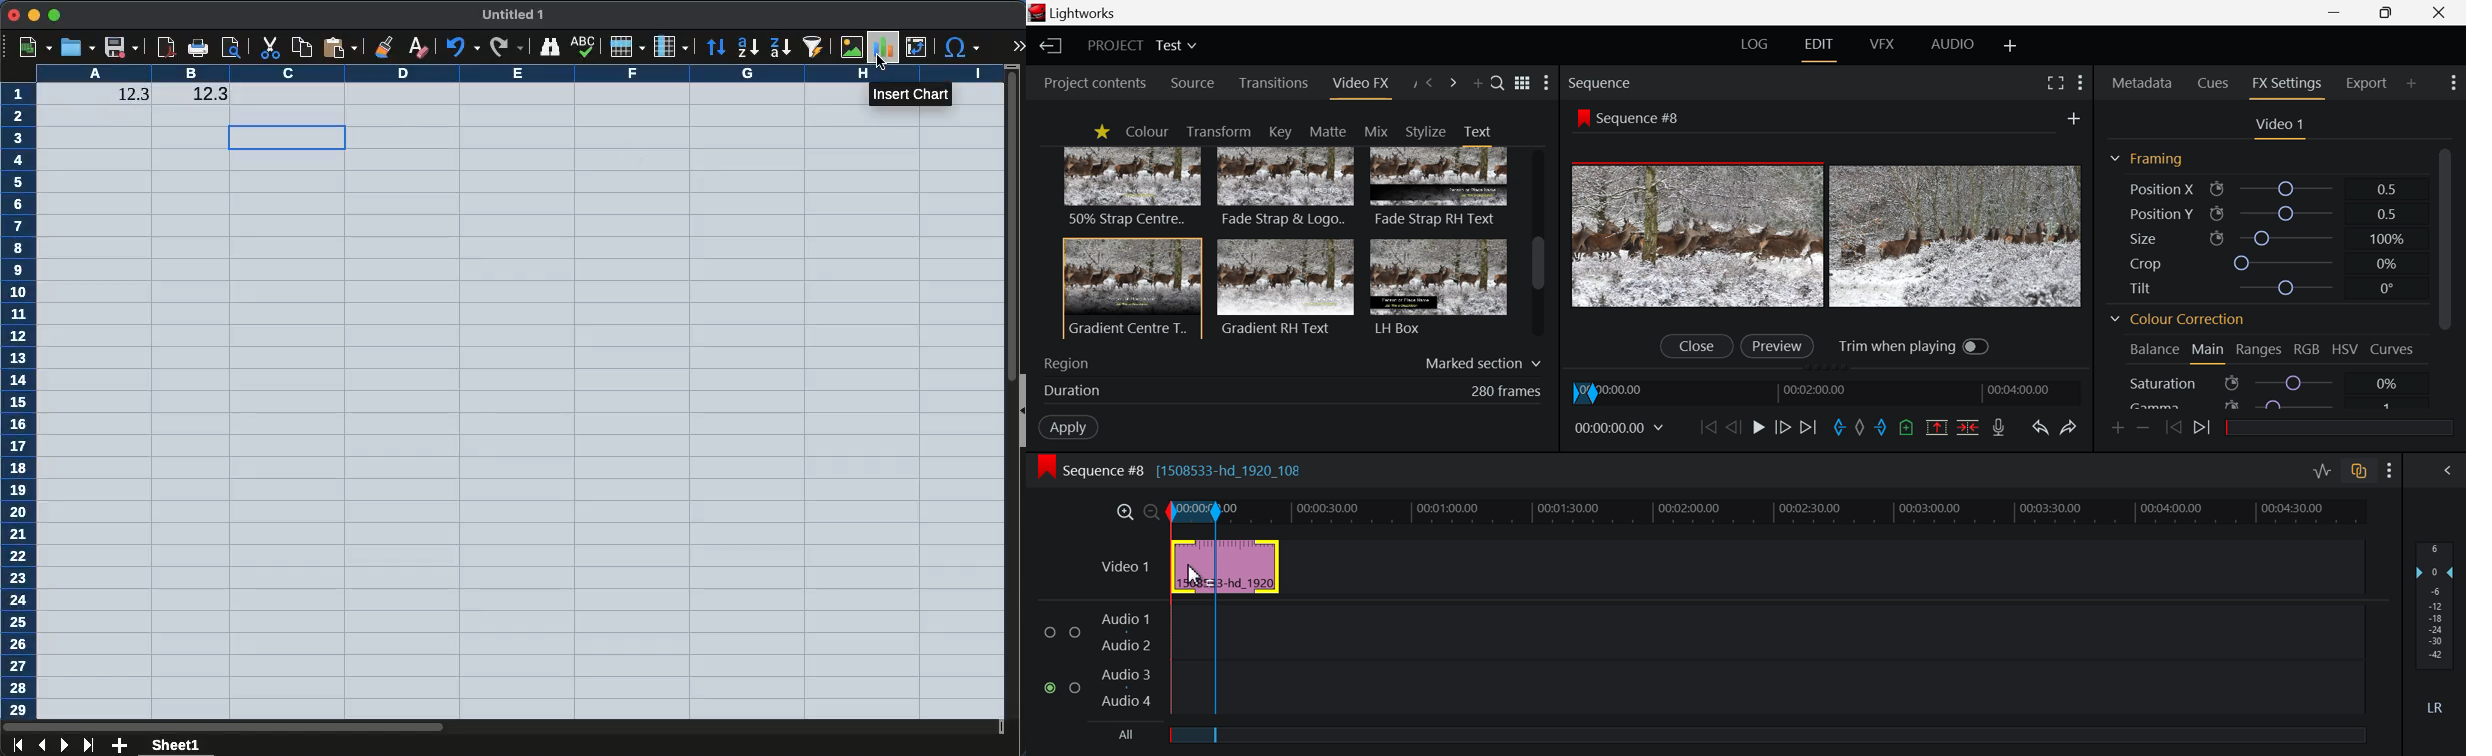  What do you see at coordinates (881, 63) in the screenshot?
I see `cursor` at bounding box center [881, 63].